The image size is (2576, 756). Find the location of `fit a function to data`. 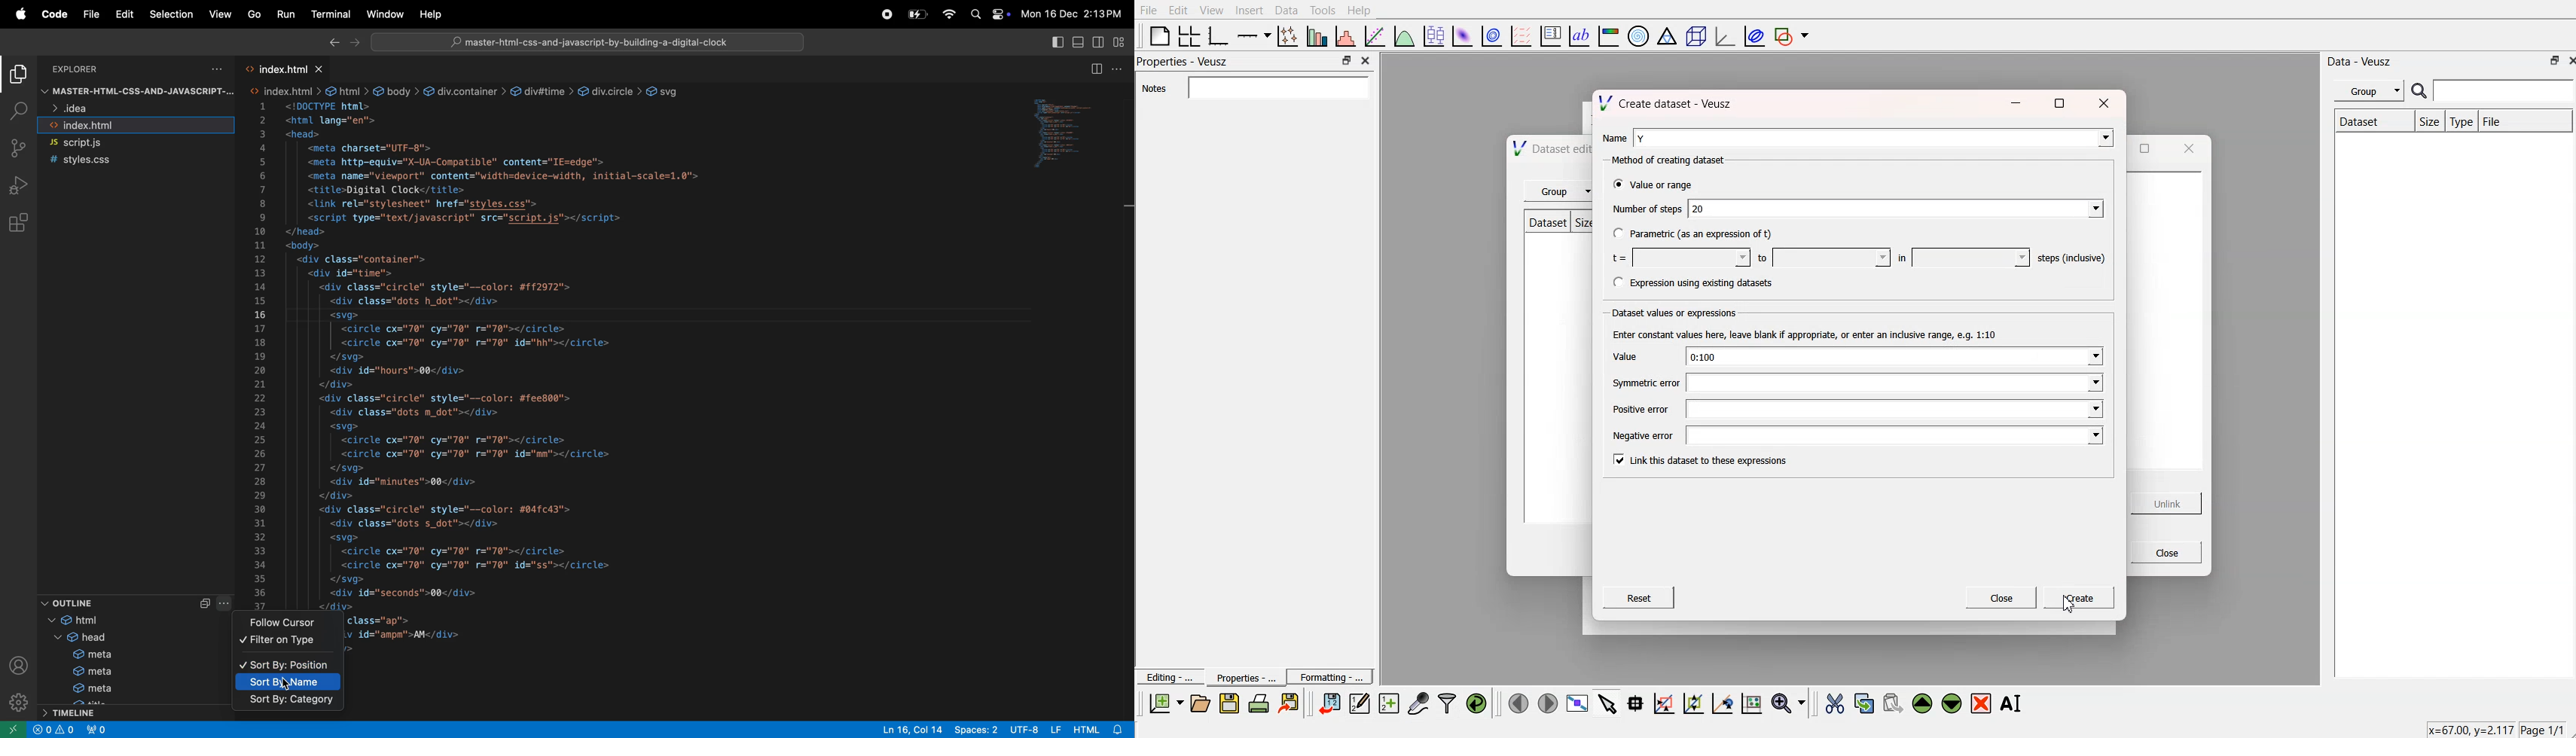

fit a function to data is located at coordinates (1375, 35).